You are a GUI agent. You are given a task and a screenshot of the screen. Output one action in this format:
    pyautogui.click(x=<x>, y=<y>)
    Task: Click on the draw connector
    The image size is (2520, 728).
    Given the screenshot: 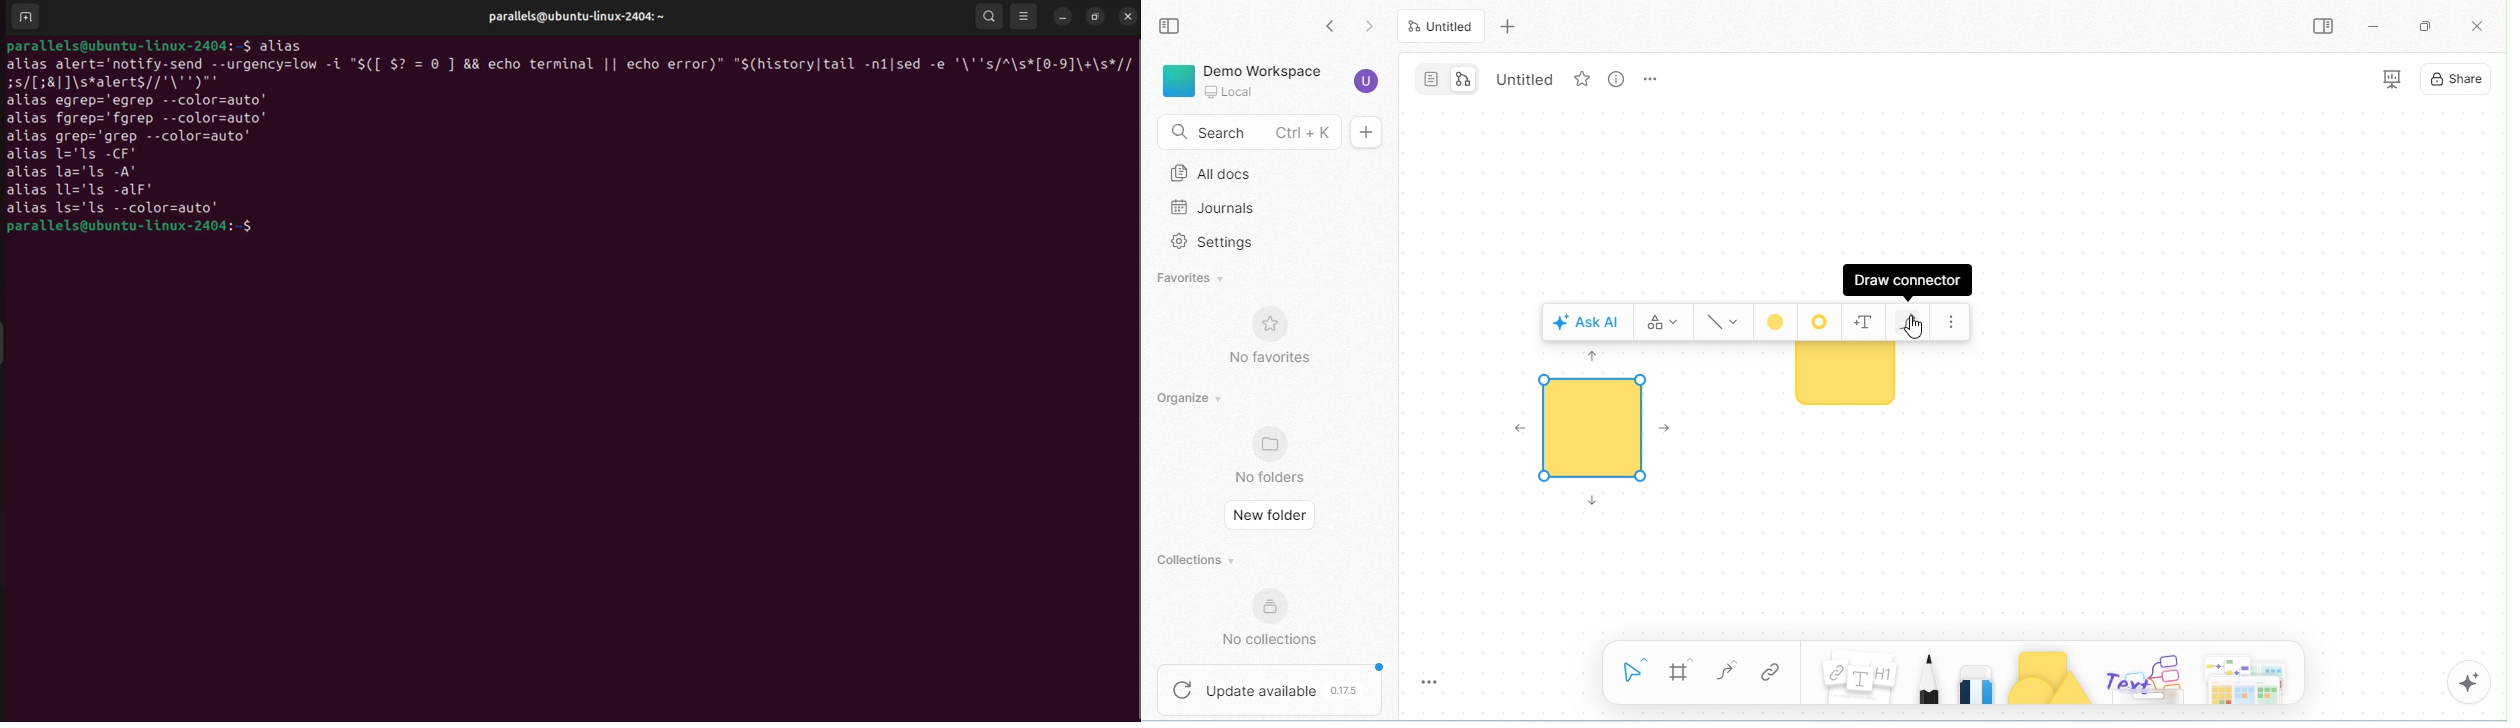 What is the action you would take?
    pyautogui.click(x=1906, y=280)
    